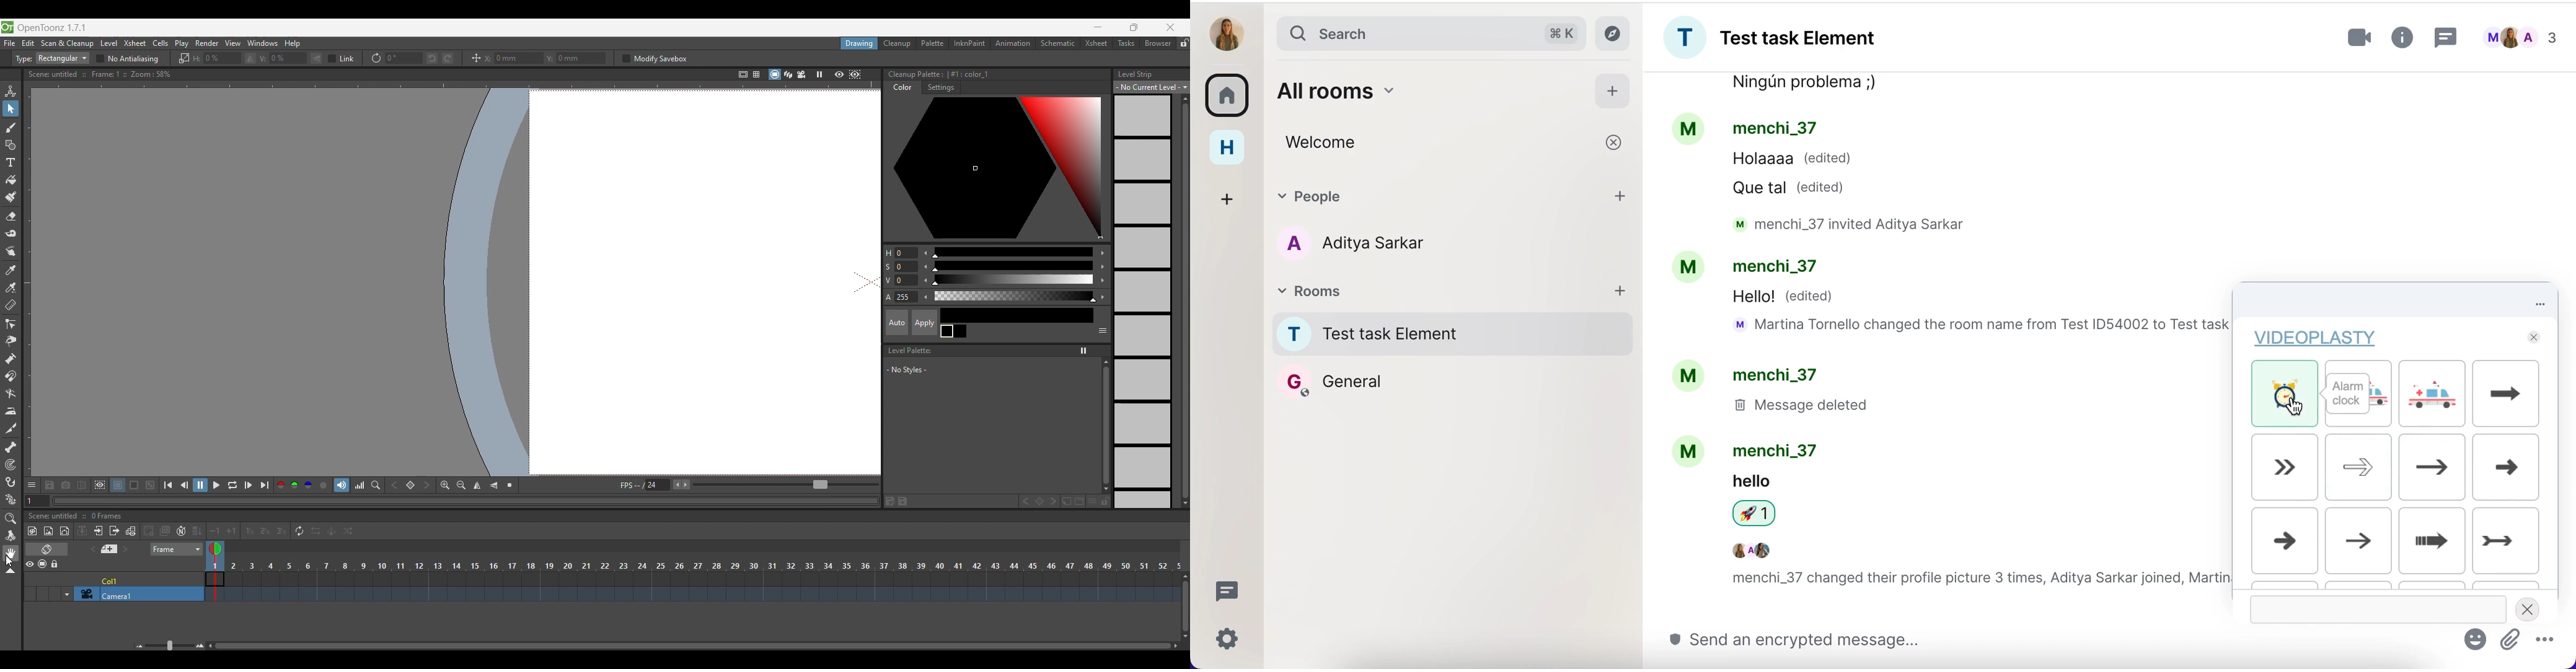 The height and width of the screenshot is (672, 2576). Describe the element at coordinates (2507, 540) in the screenshot. I see `gif12` at that location.